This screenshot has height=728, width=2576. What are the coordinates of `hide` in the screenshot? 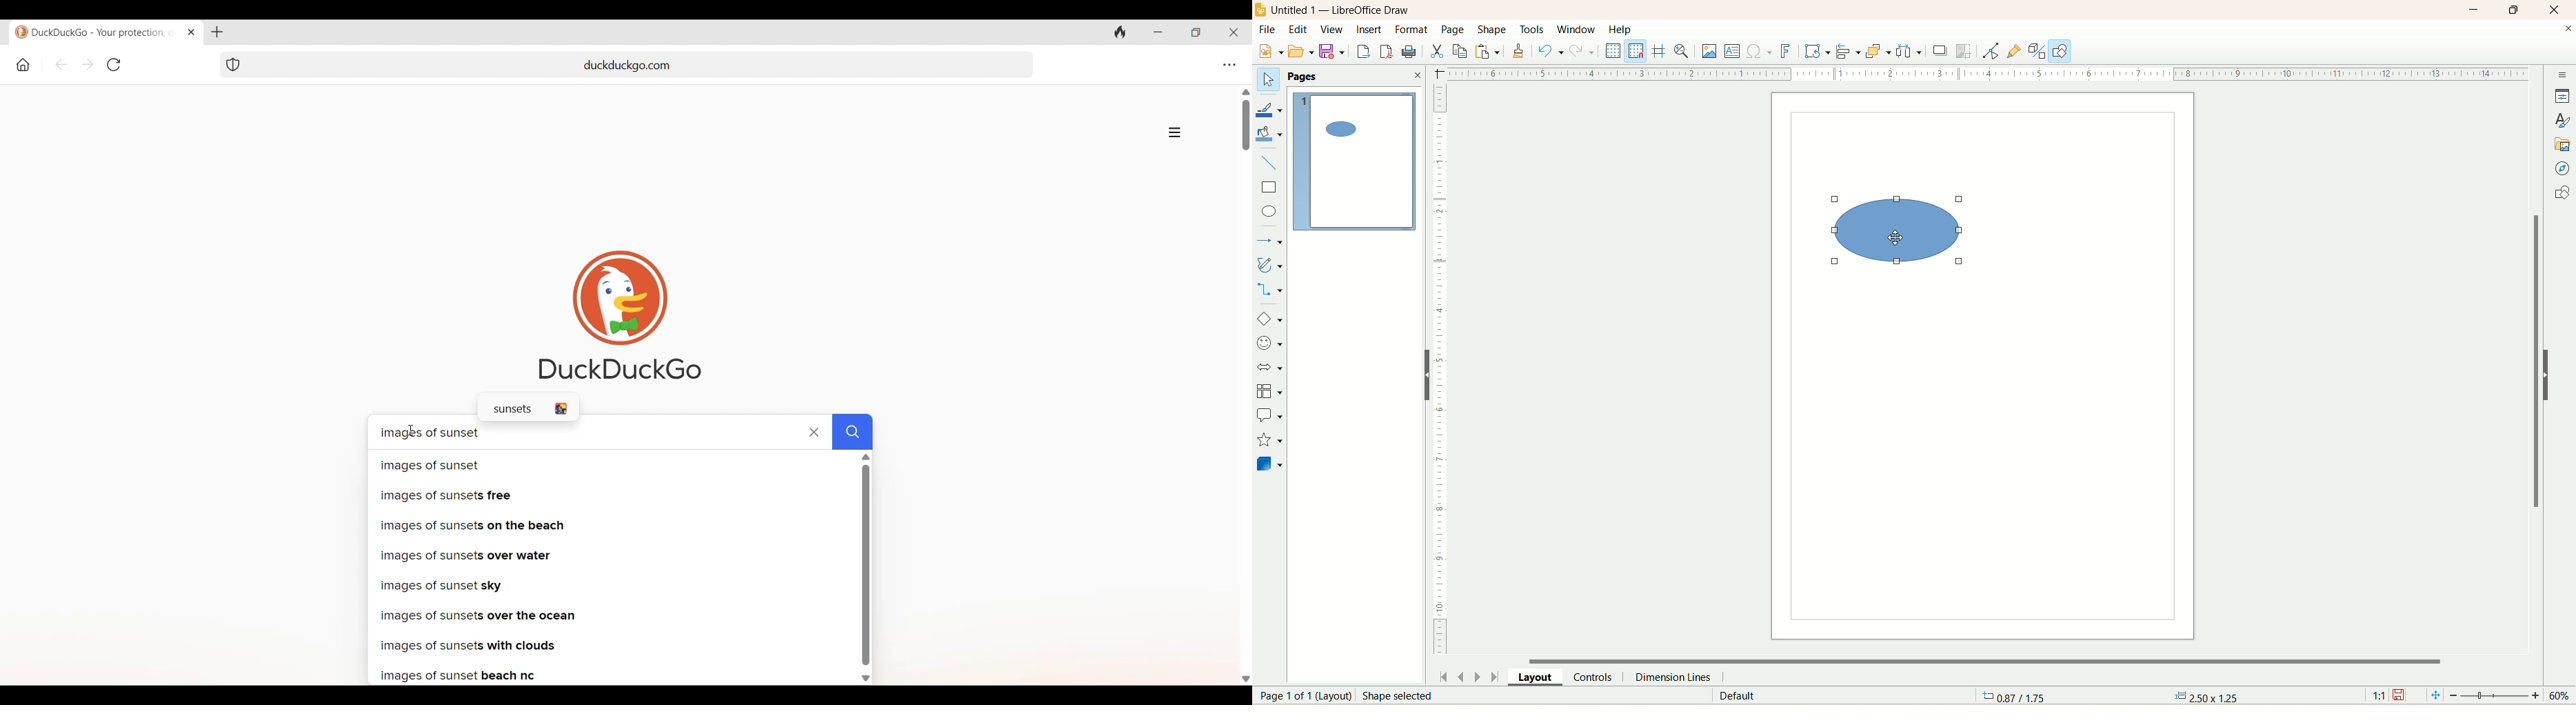 It's located at (2550, 374).